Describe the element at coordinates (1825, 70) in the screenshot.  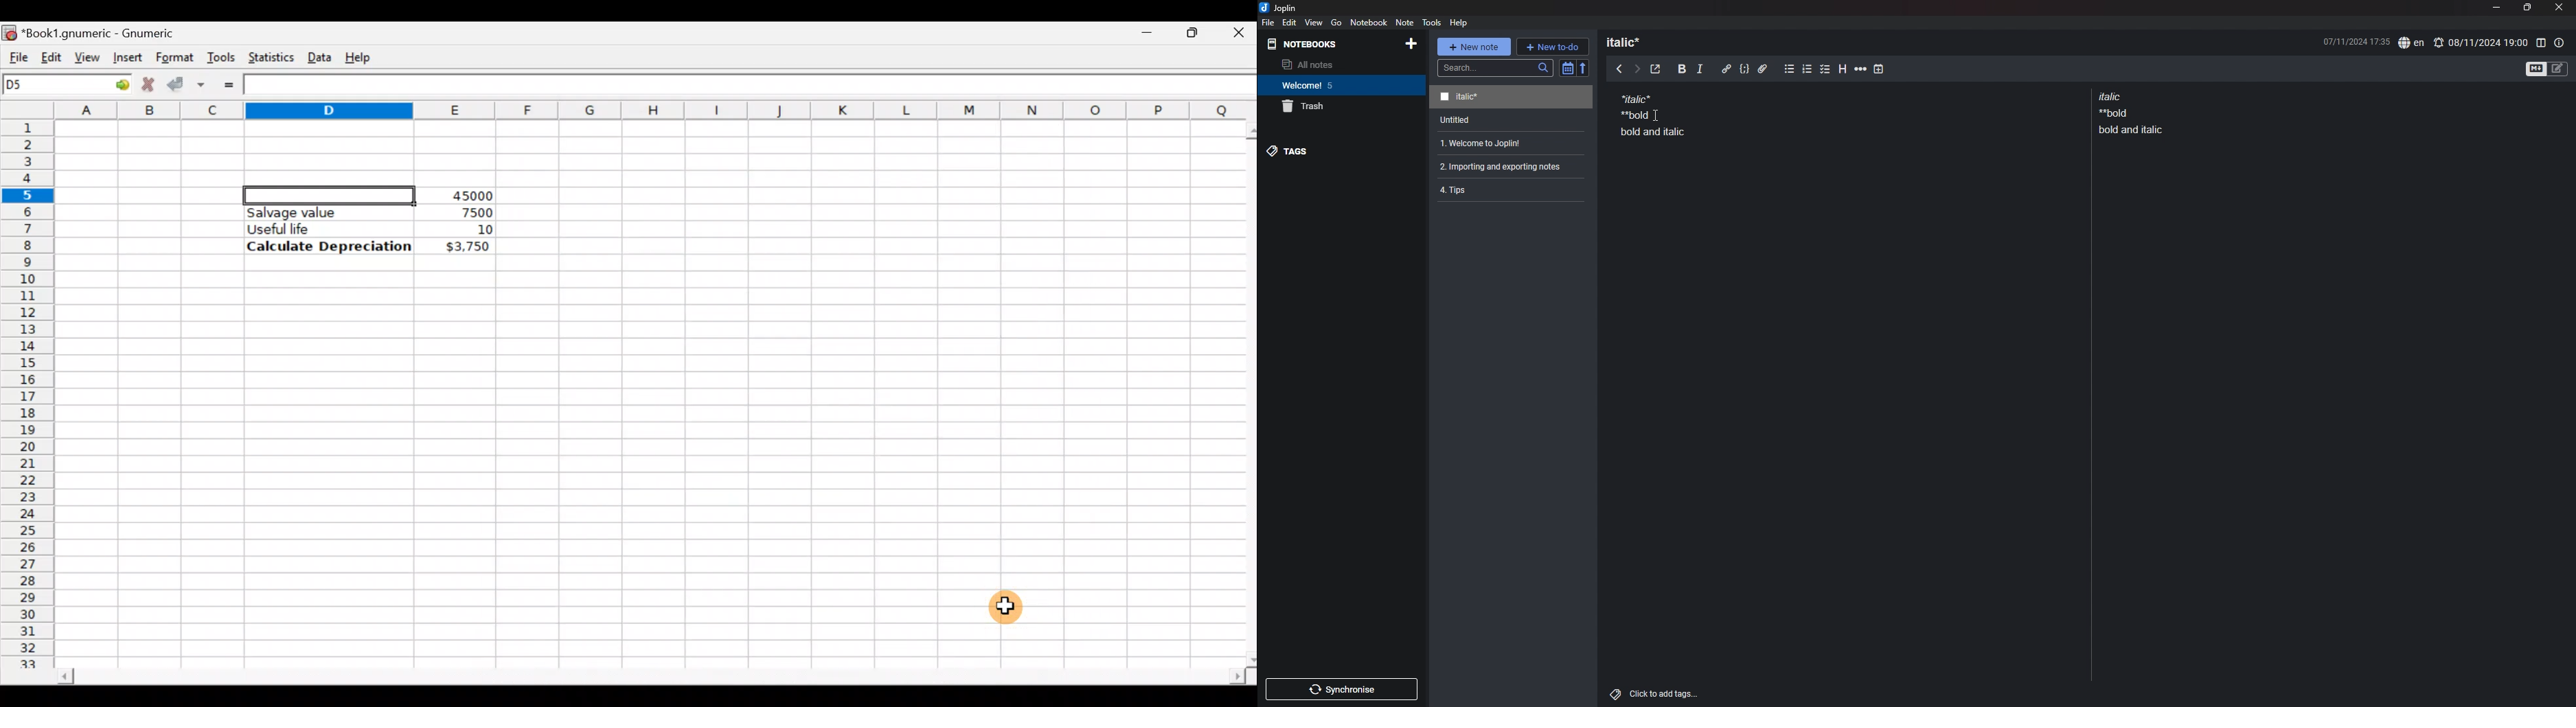
I see `checkbox` at that location.